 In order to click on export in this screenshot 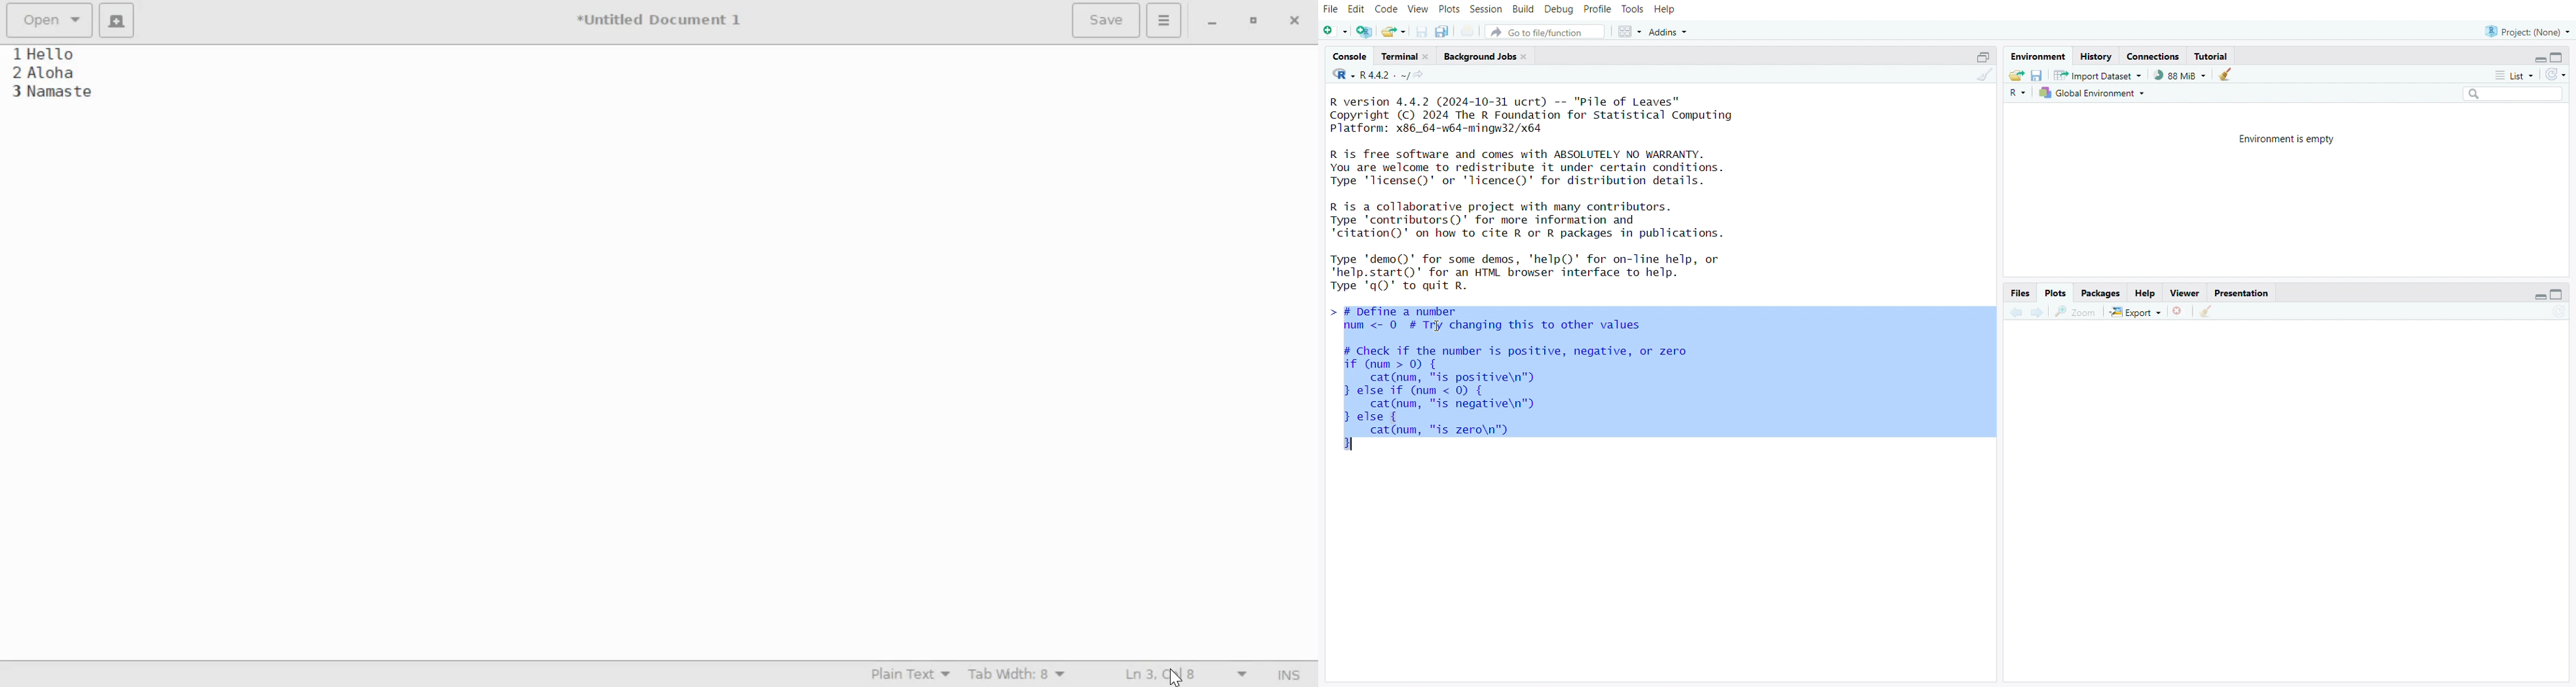, I will do `click(2135, 313)`.